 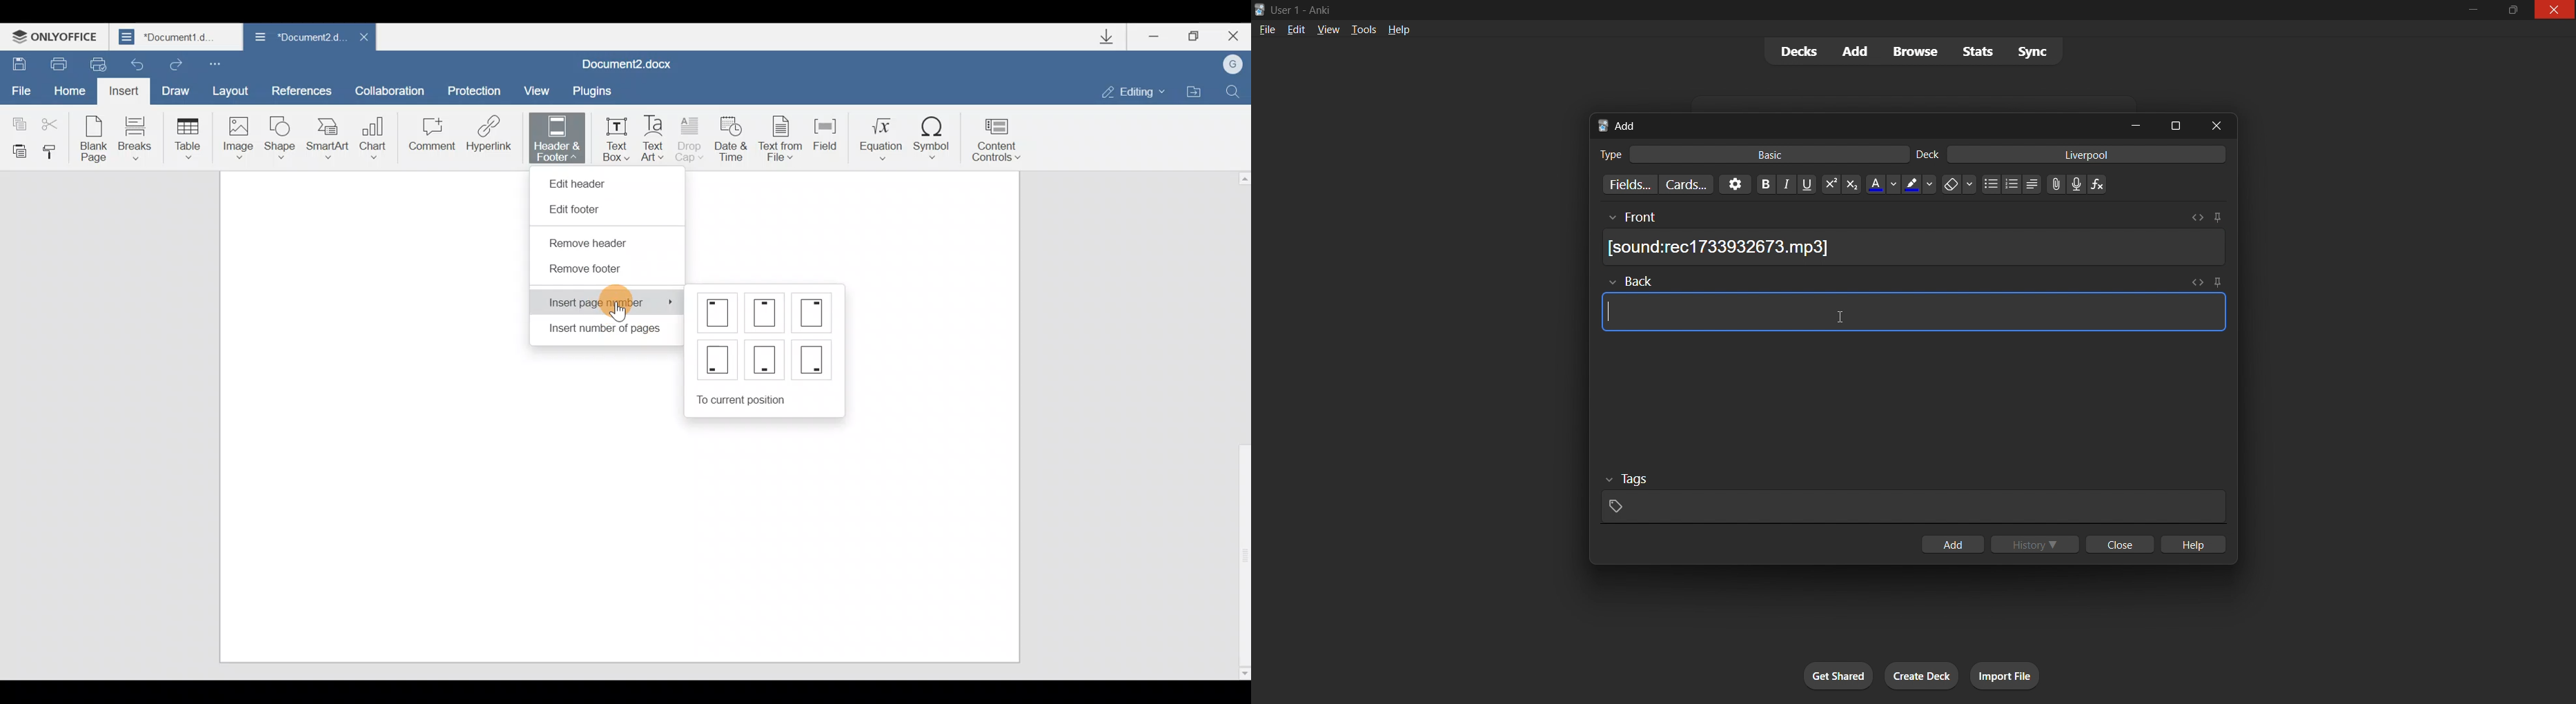 What do you see at coordinates (1910, 281) in the screenshot?
I see `back` at bounding box center [1910, 281].